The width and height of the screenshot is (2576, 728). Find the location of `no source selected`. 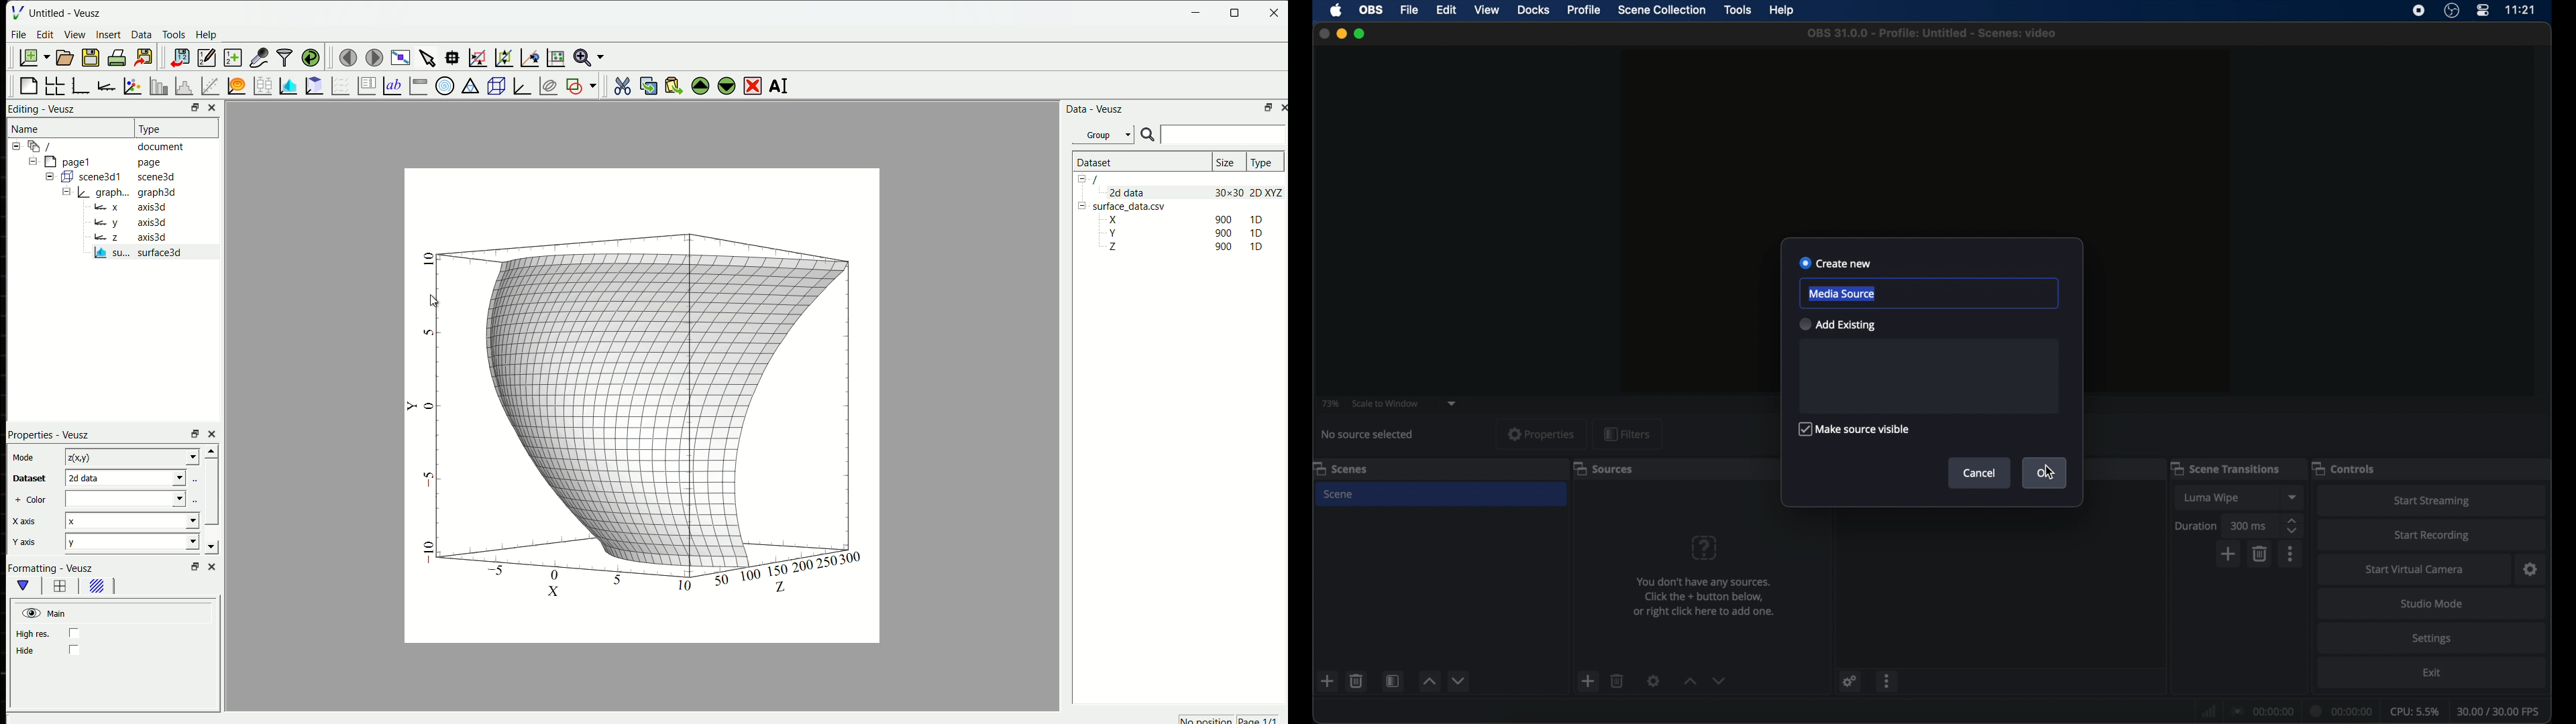

no source selected is located at coordinates (1367, 434).